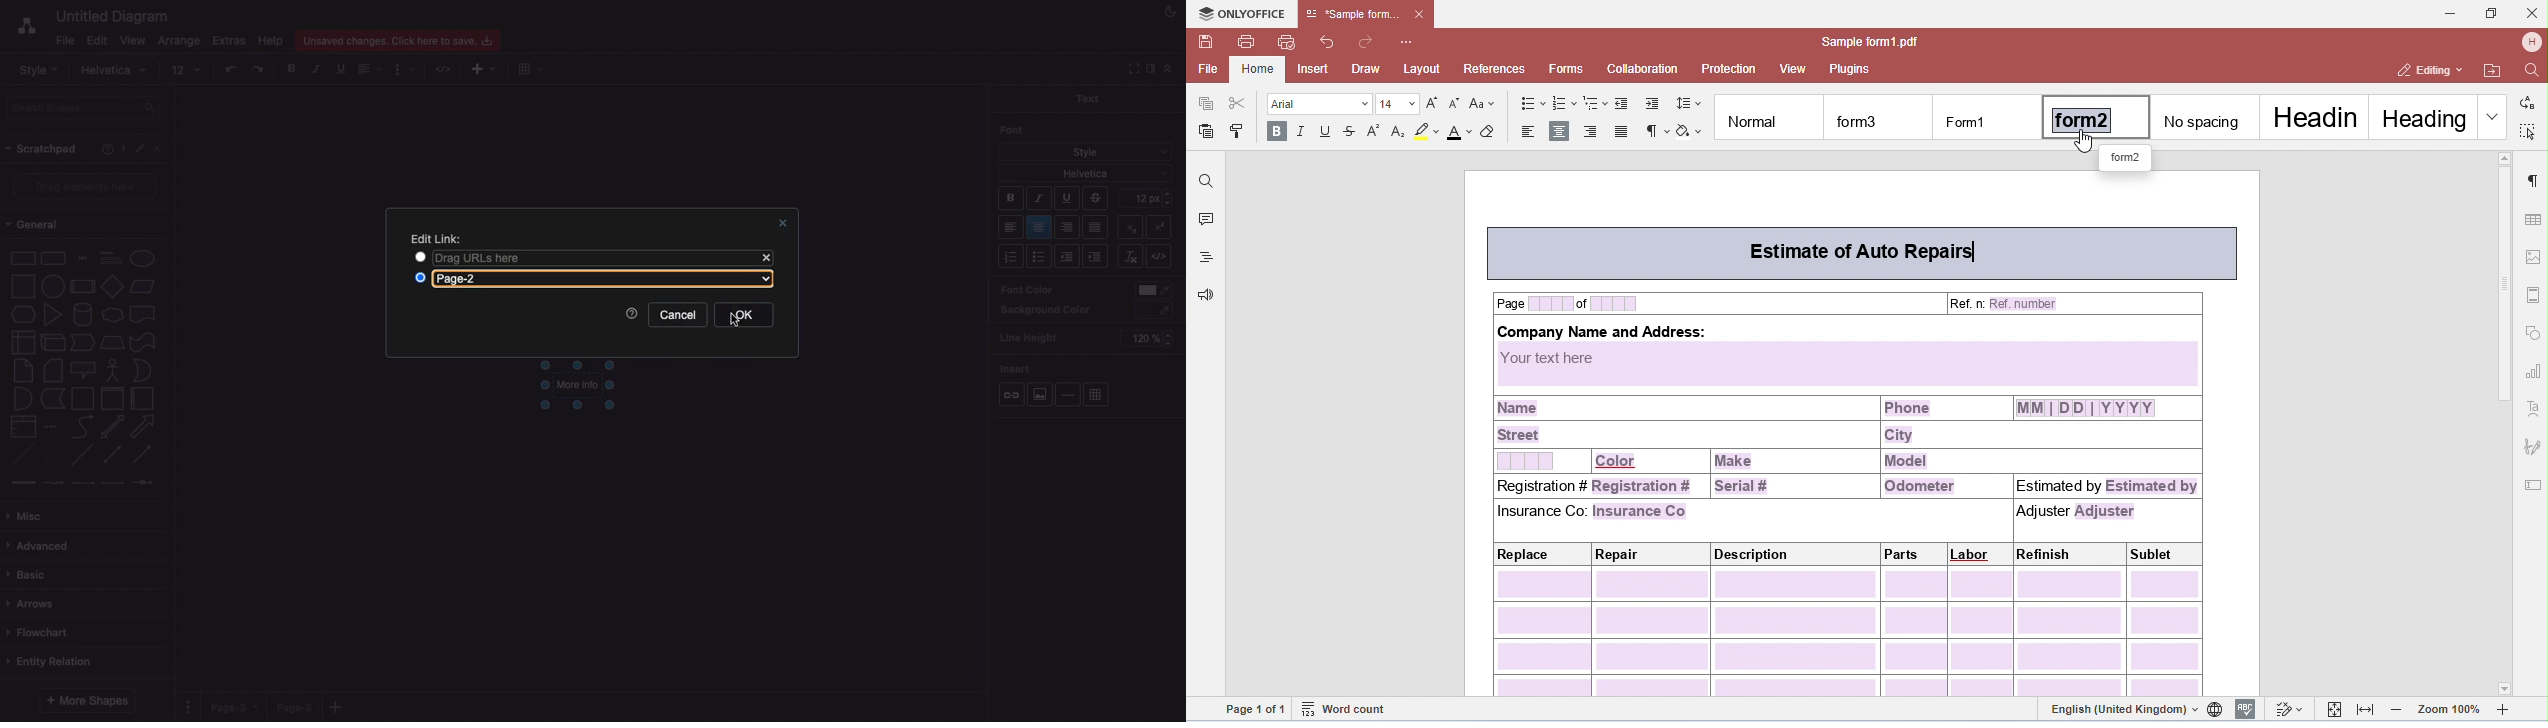 Image resolution: width=2548 pixels, height=728 pixels. Describe the element at coordinates (52, 663) in the screenshot. I see `Entity relation` at that location.